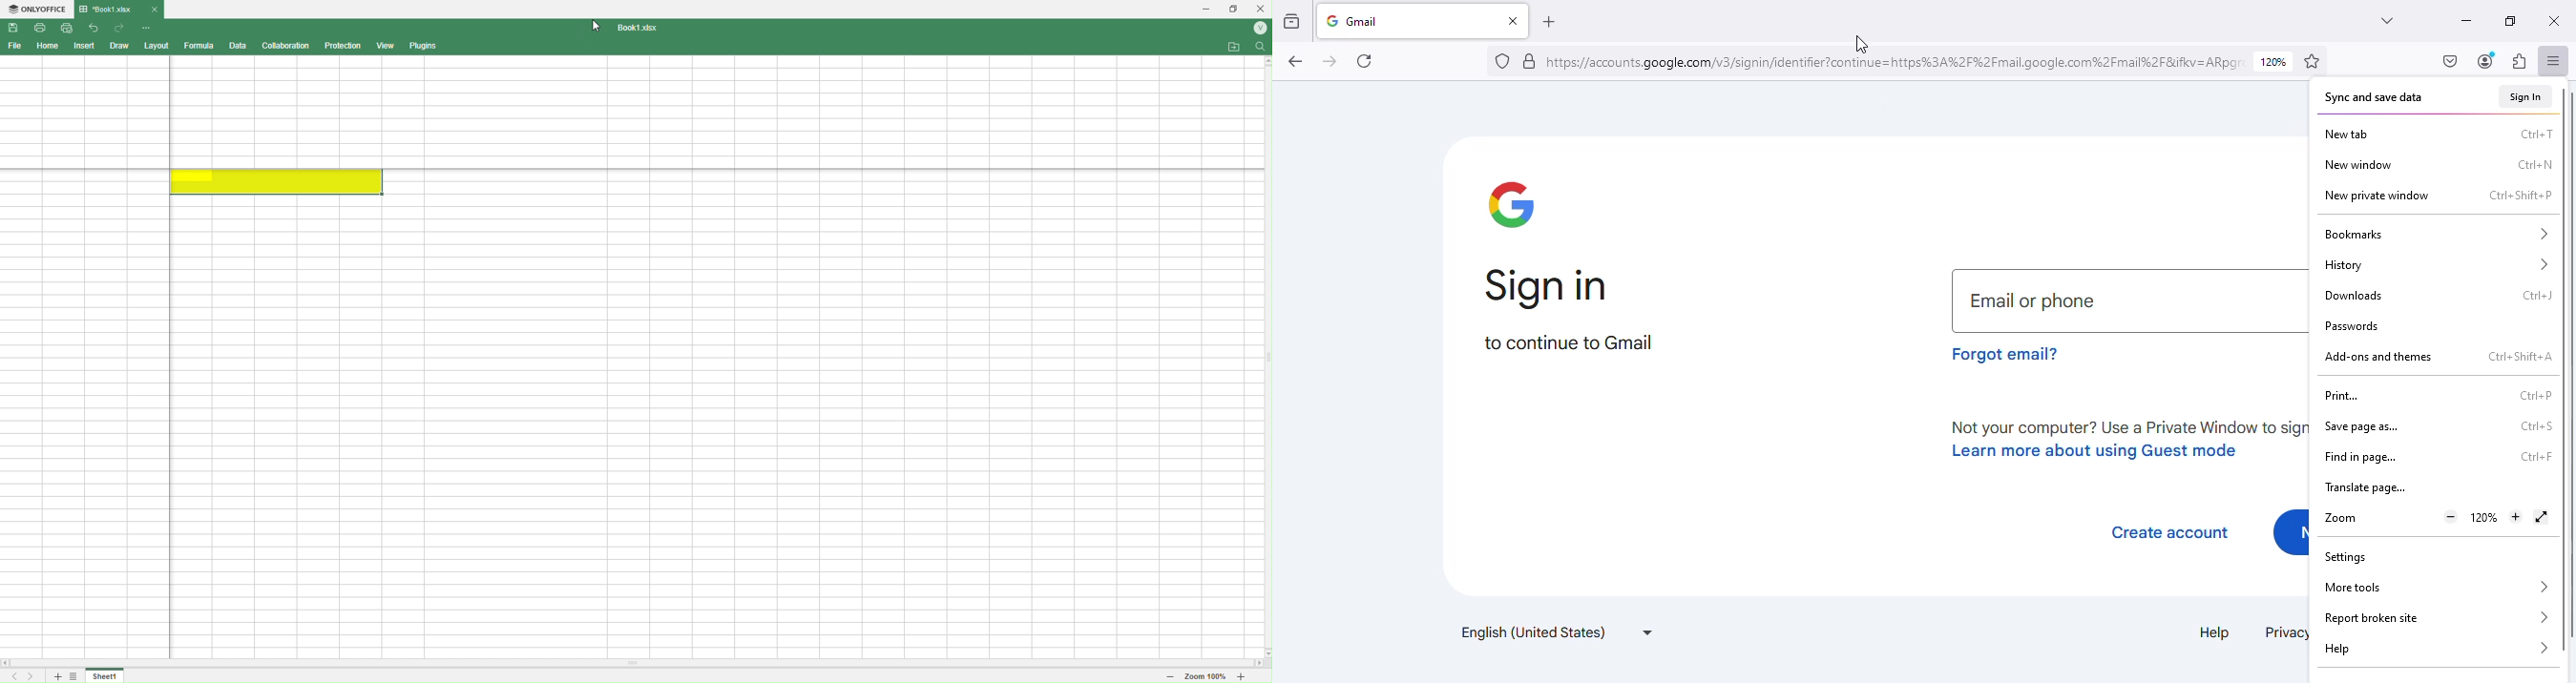 This screenshot has width=2576, height=700. Describe the element at coordinates (77, 676) in the screenshot. I see `List of sheets` at that location.